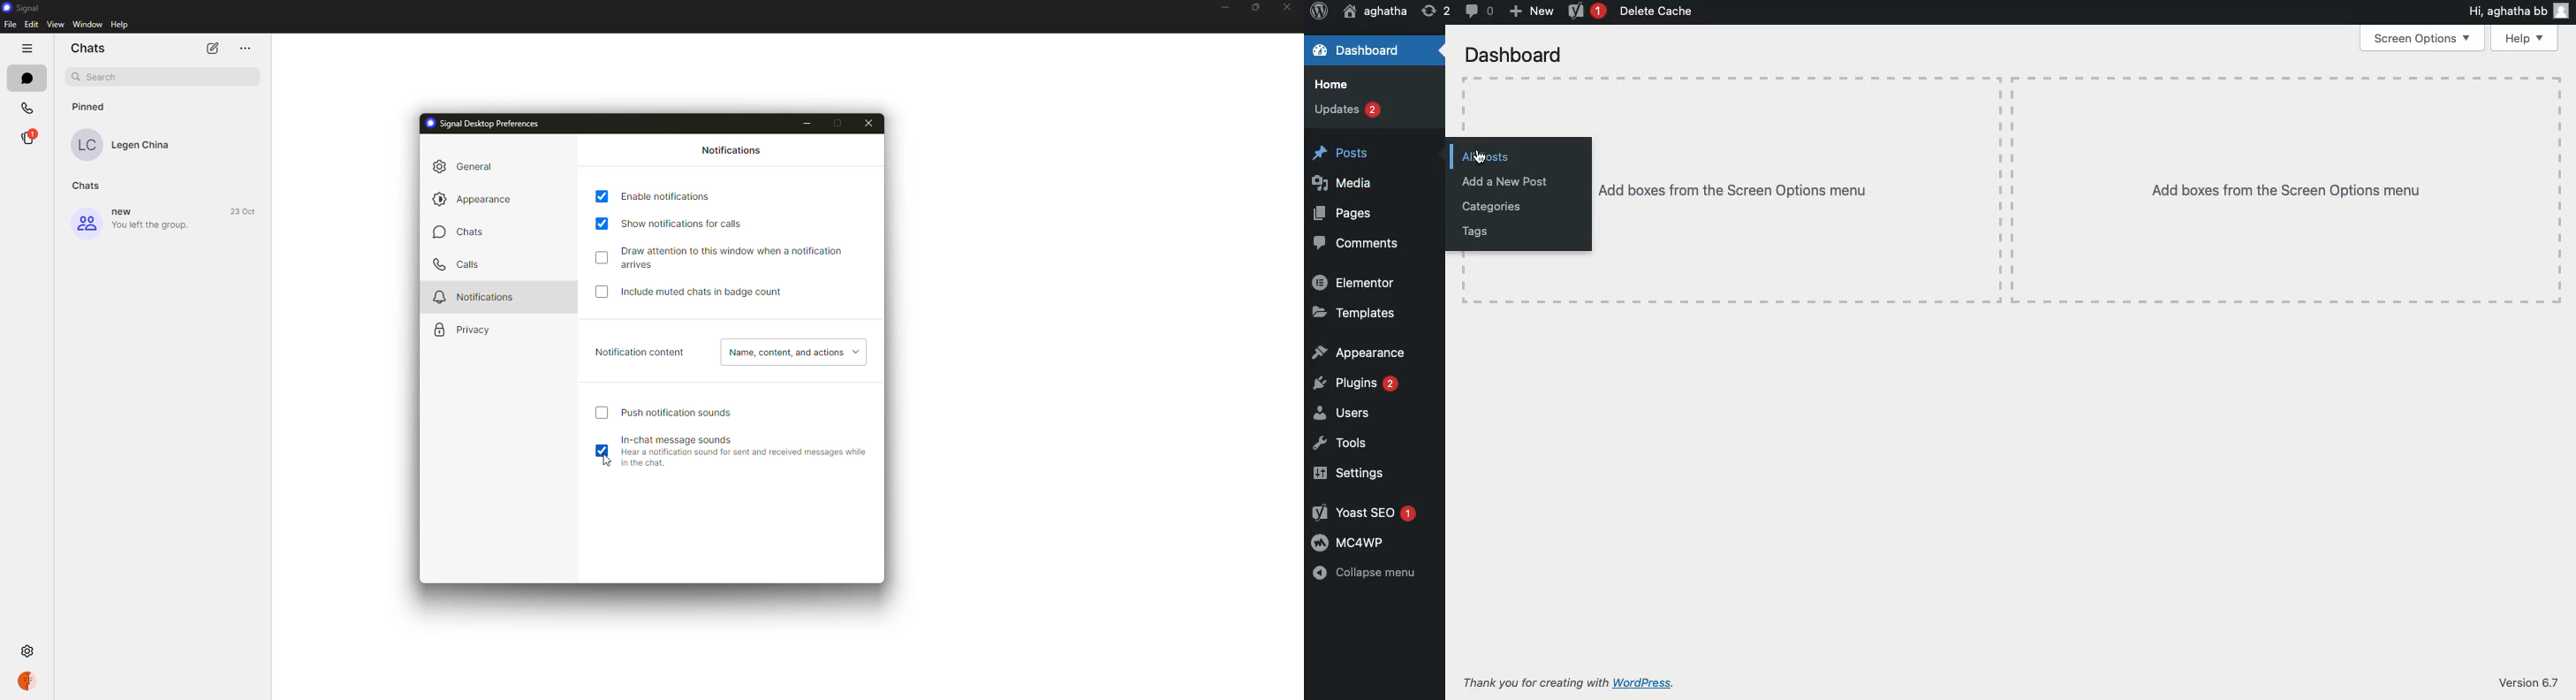 The height and width of the screenshot is (700, 2576). What do you see at coordinates (27, 137) in the screenshot?
I see `®` at bounding box center [27, 137].